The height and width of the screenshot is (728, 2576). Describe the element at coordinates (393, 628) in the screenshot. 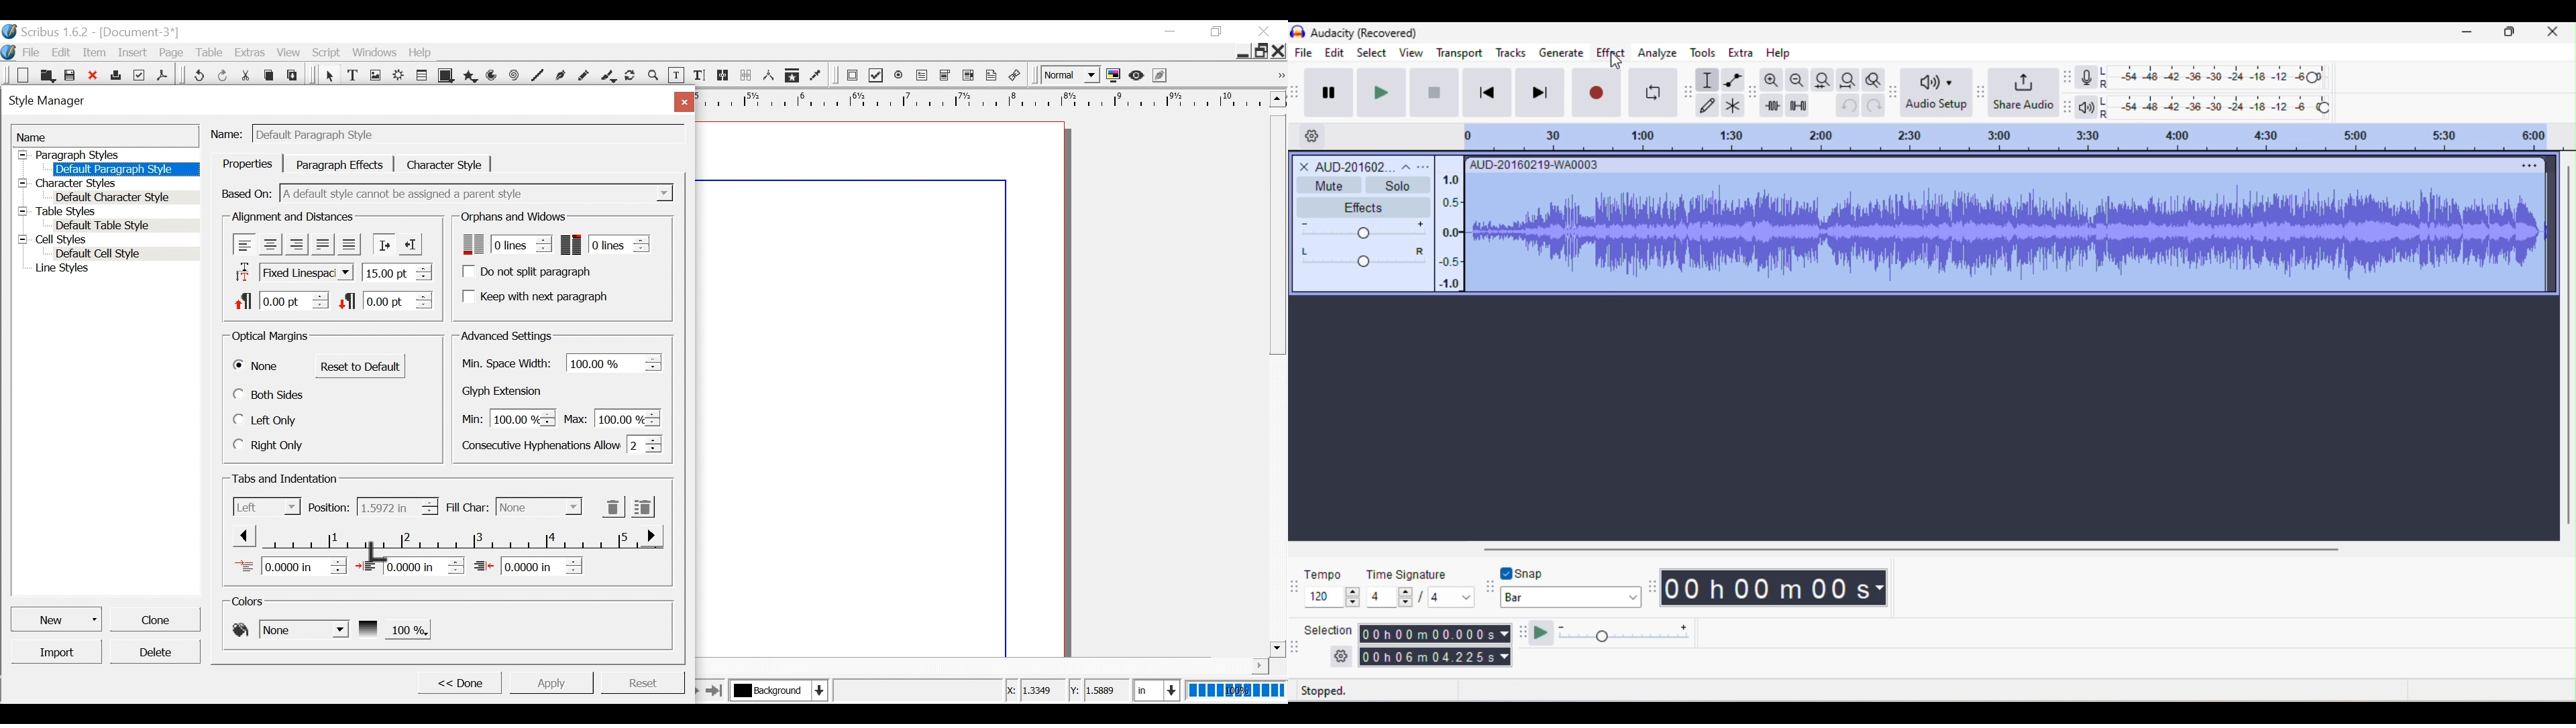

I see `Background shade` at that location.